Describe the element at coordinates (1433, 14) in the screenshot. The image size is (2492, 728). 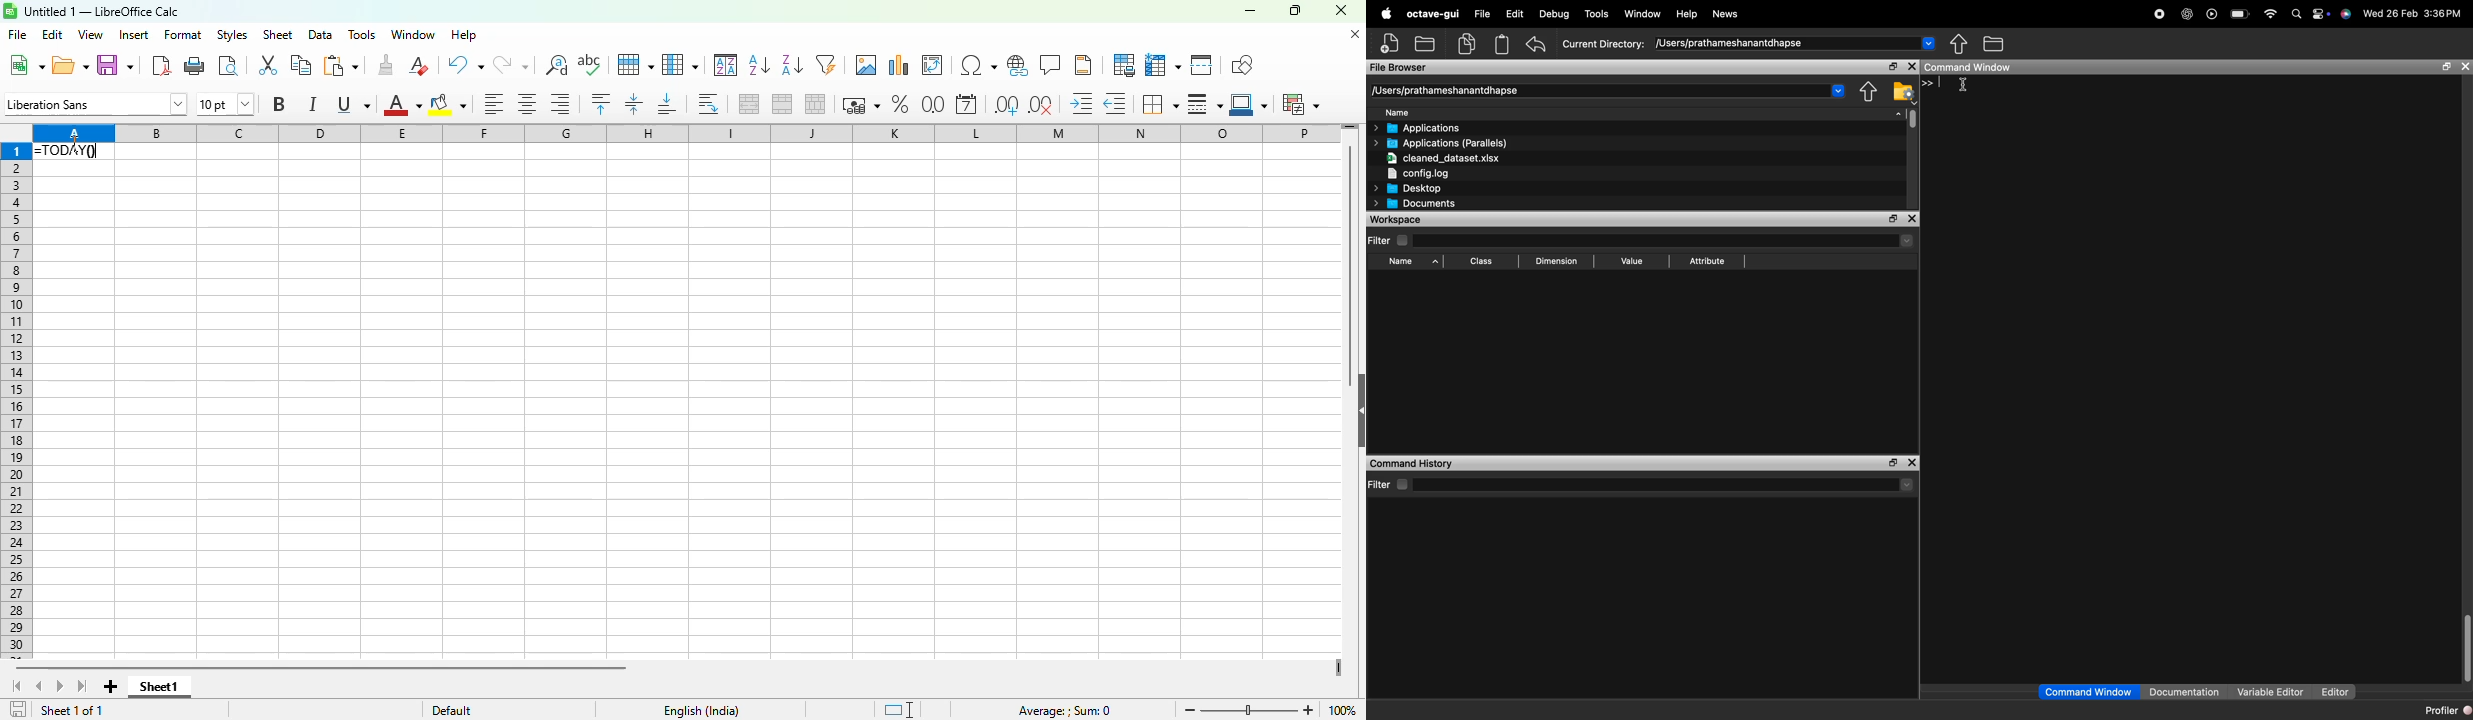
I see `octave-gui` at that location.